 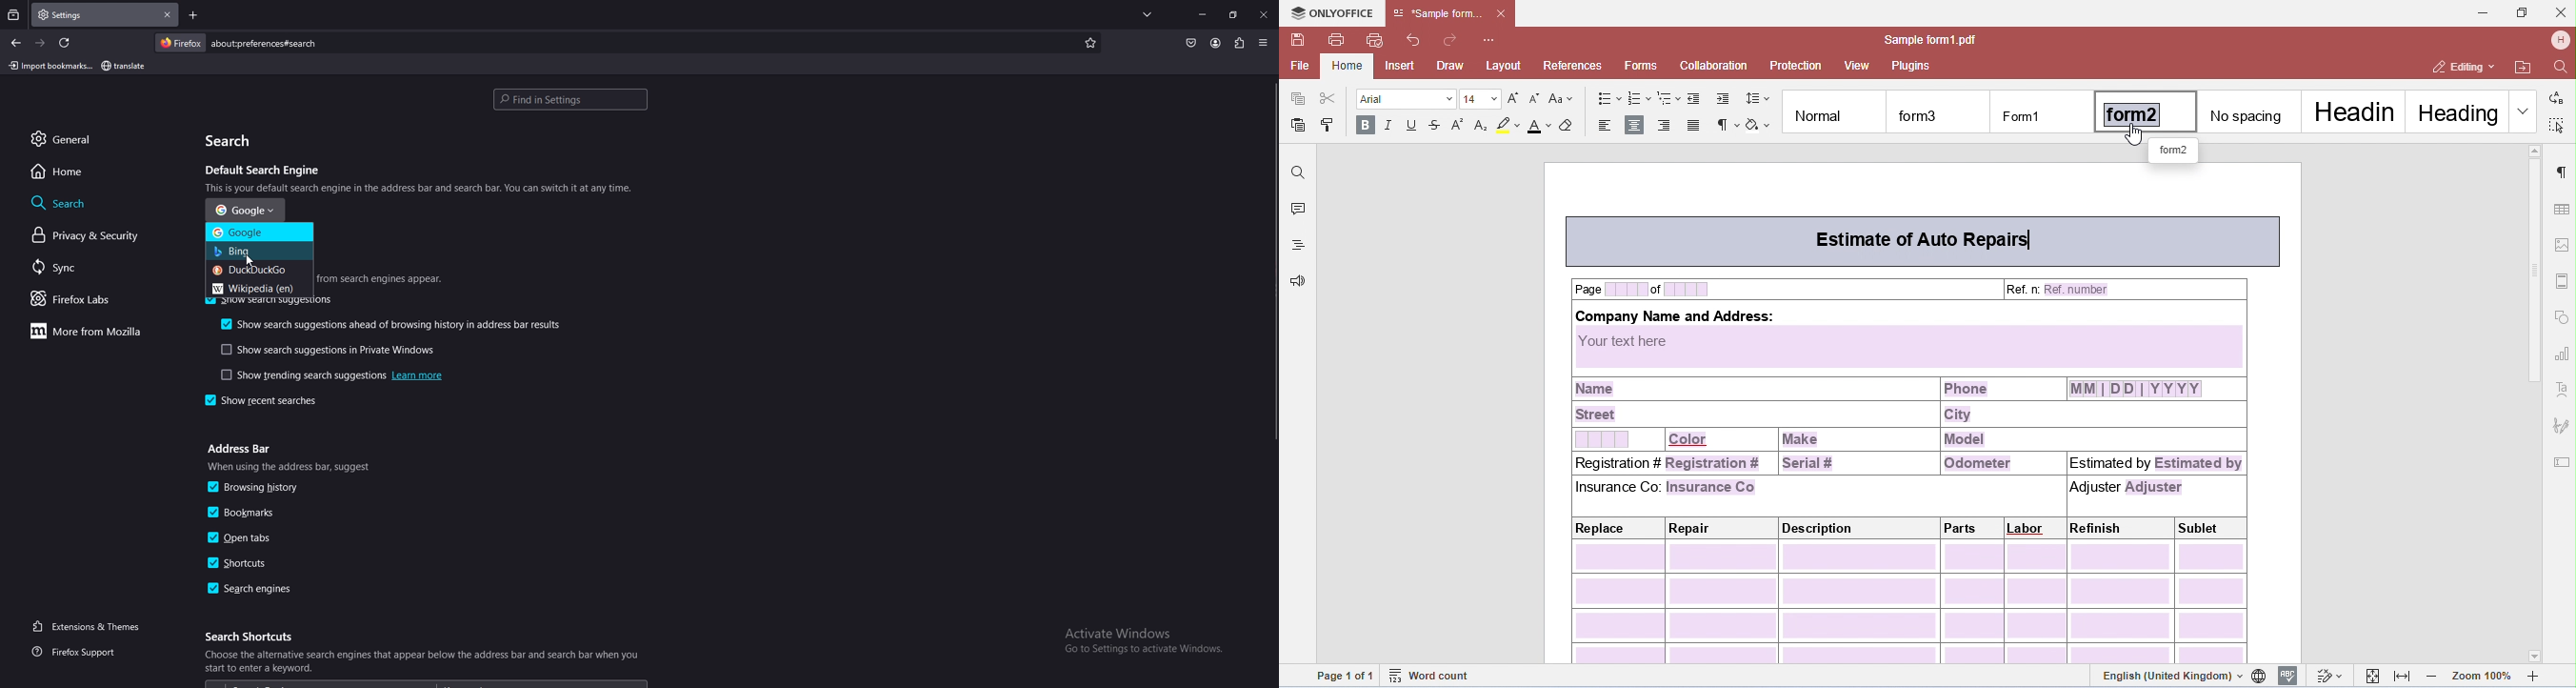 What do you see at coordinates (259, 252) in the screenshot?
I see `bing` at bounding box center [259, 252].